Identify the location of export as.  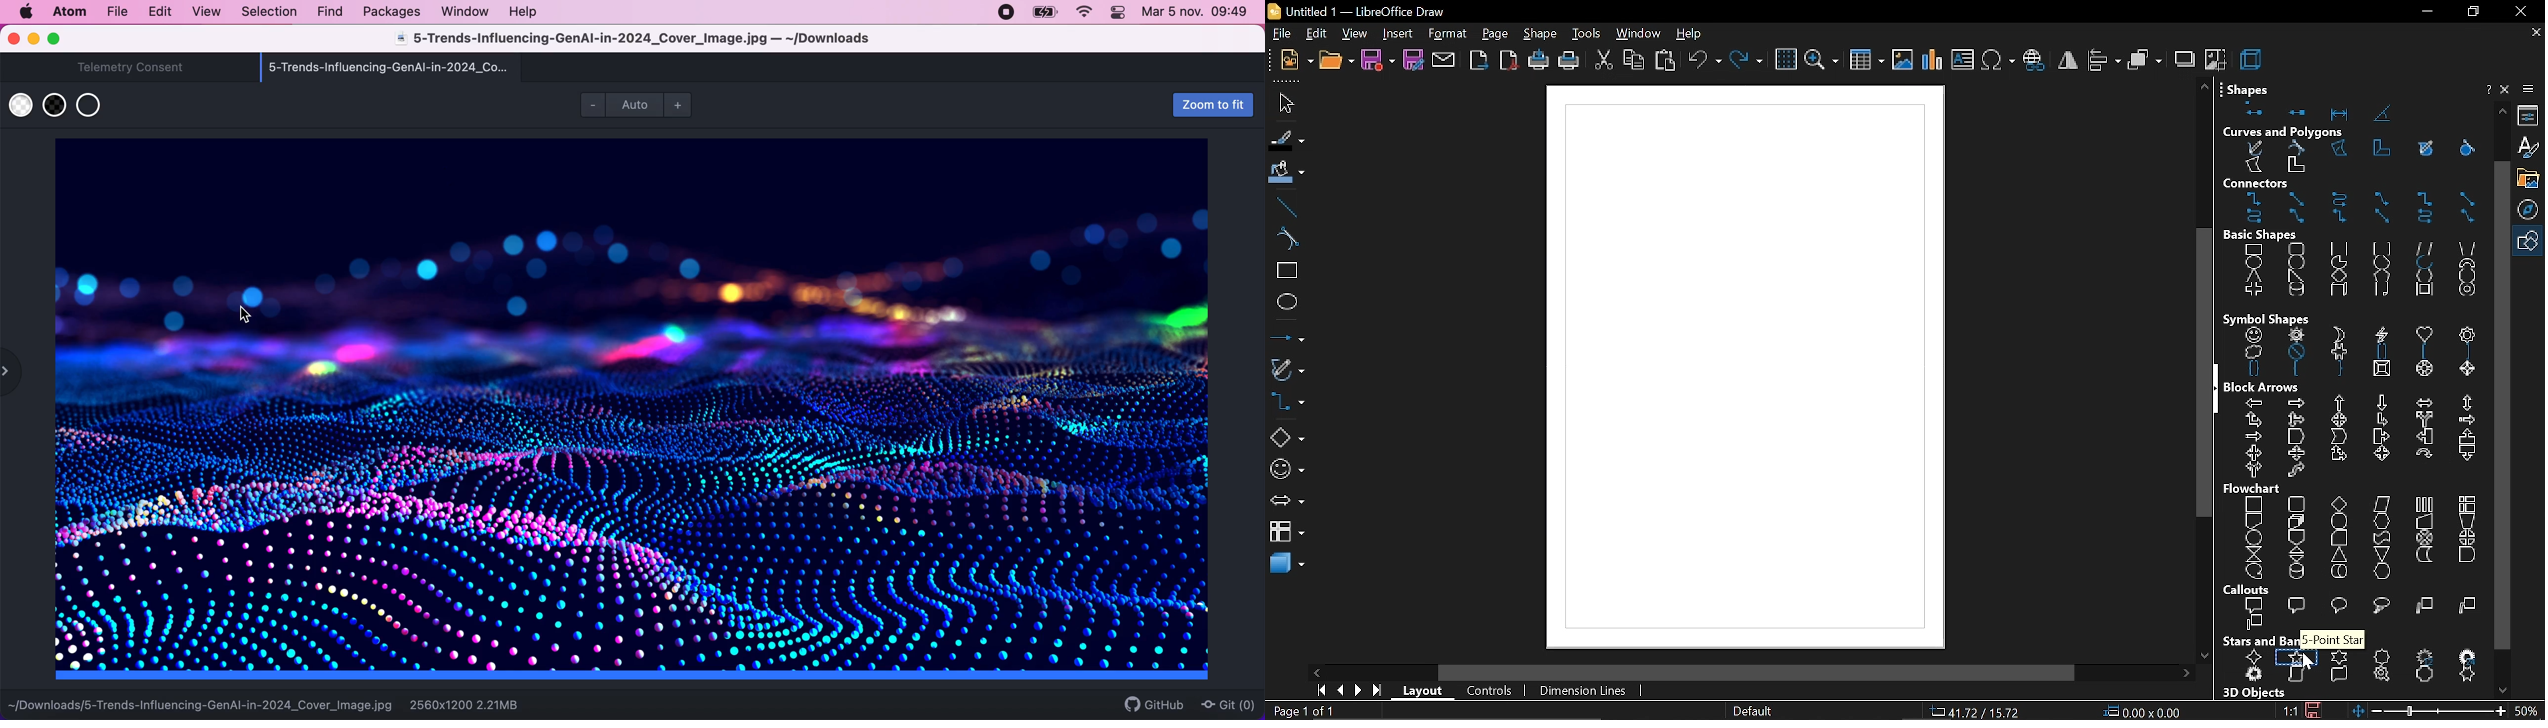
(1507, 61).